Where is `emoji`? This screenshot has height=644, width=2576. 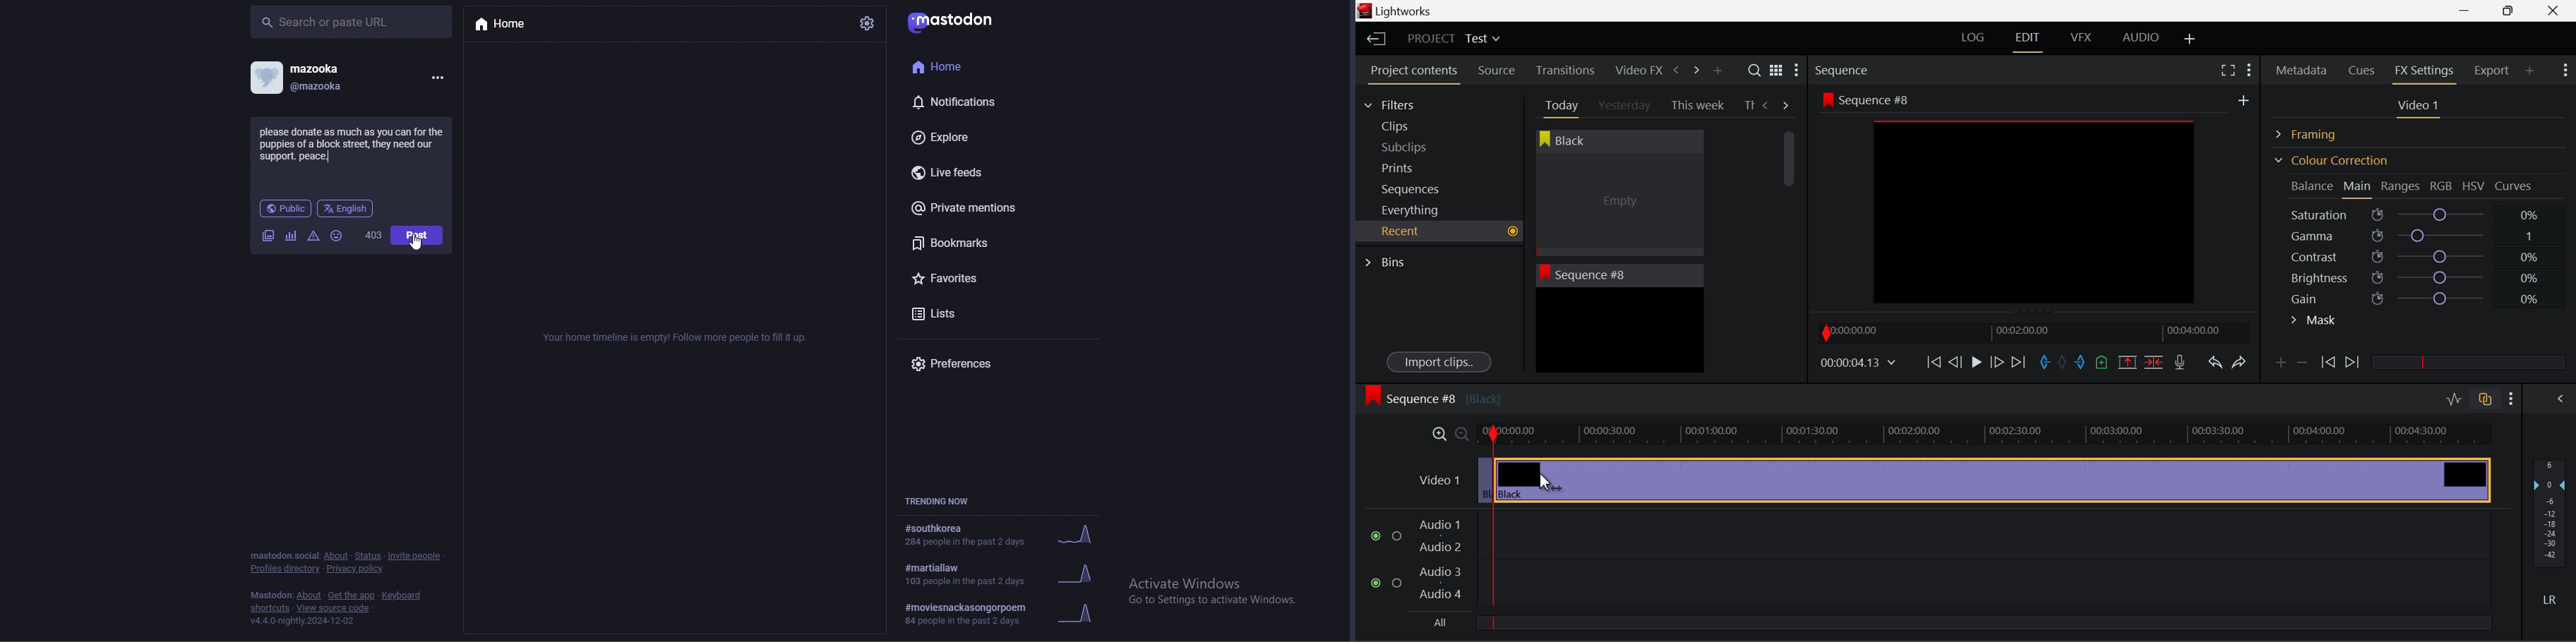
emoji is located at coordinates (340, 234).